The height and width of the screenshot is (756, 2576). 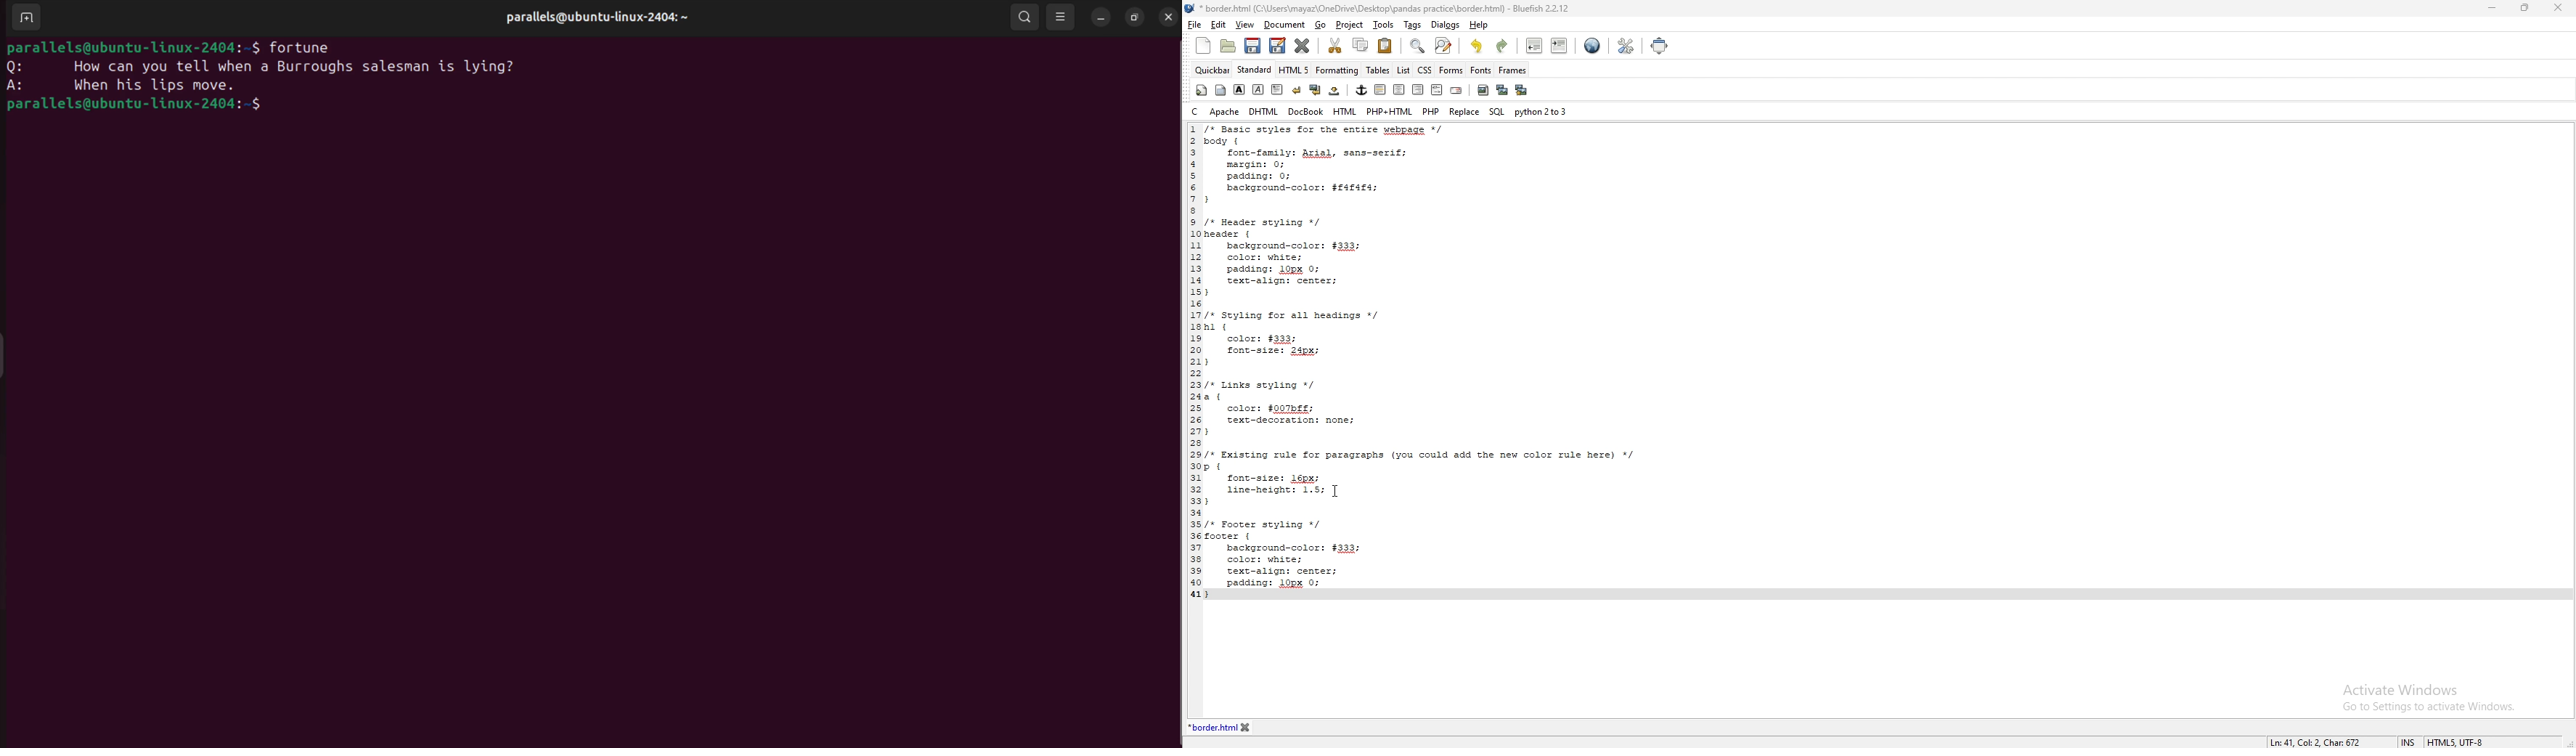 What do you see at coordinates (1440, 363) in the screenshot?
I see `code to change text color of all paragraphs` at bounding box center [1440, 363].